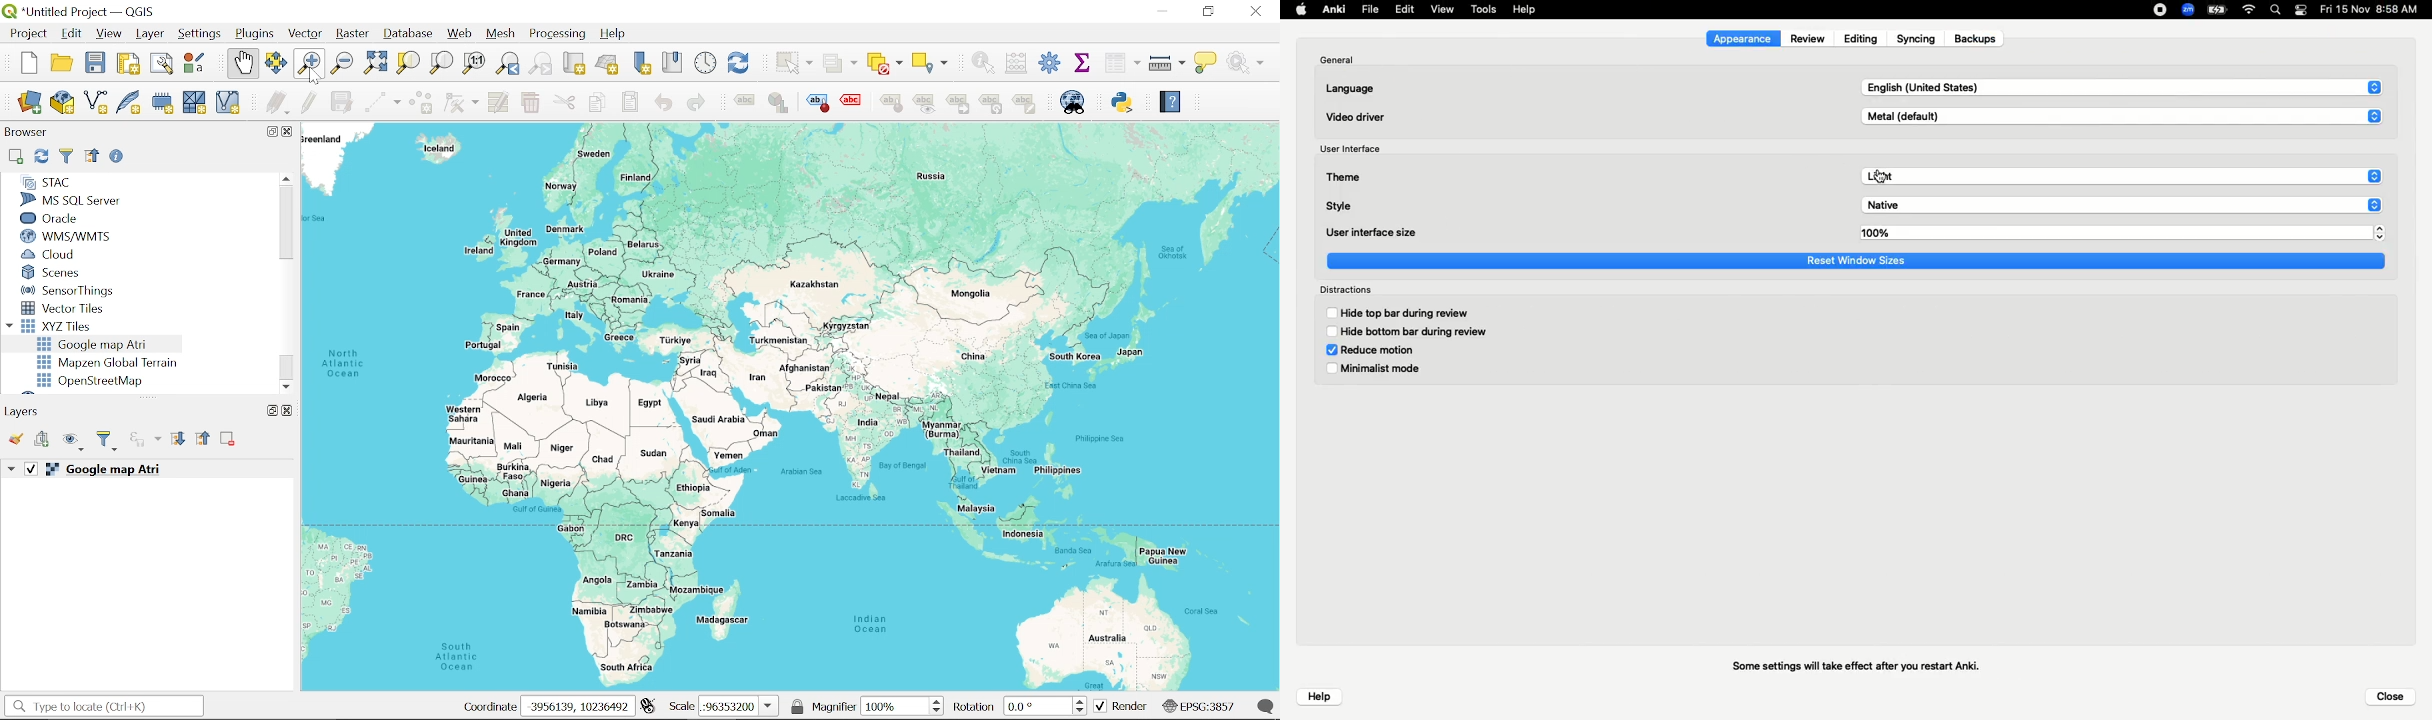 The image size is (2436, 728). Describe the element at coordinates (560, 34) in the screenshot. I see `Processing` at that location.